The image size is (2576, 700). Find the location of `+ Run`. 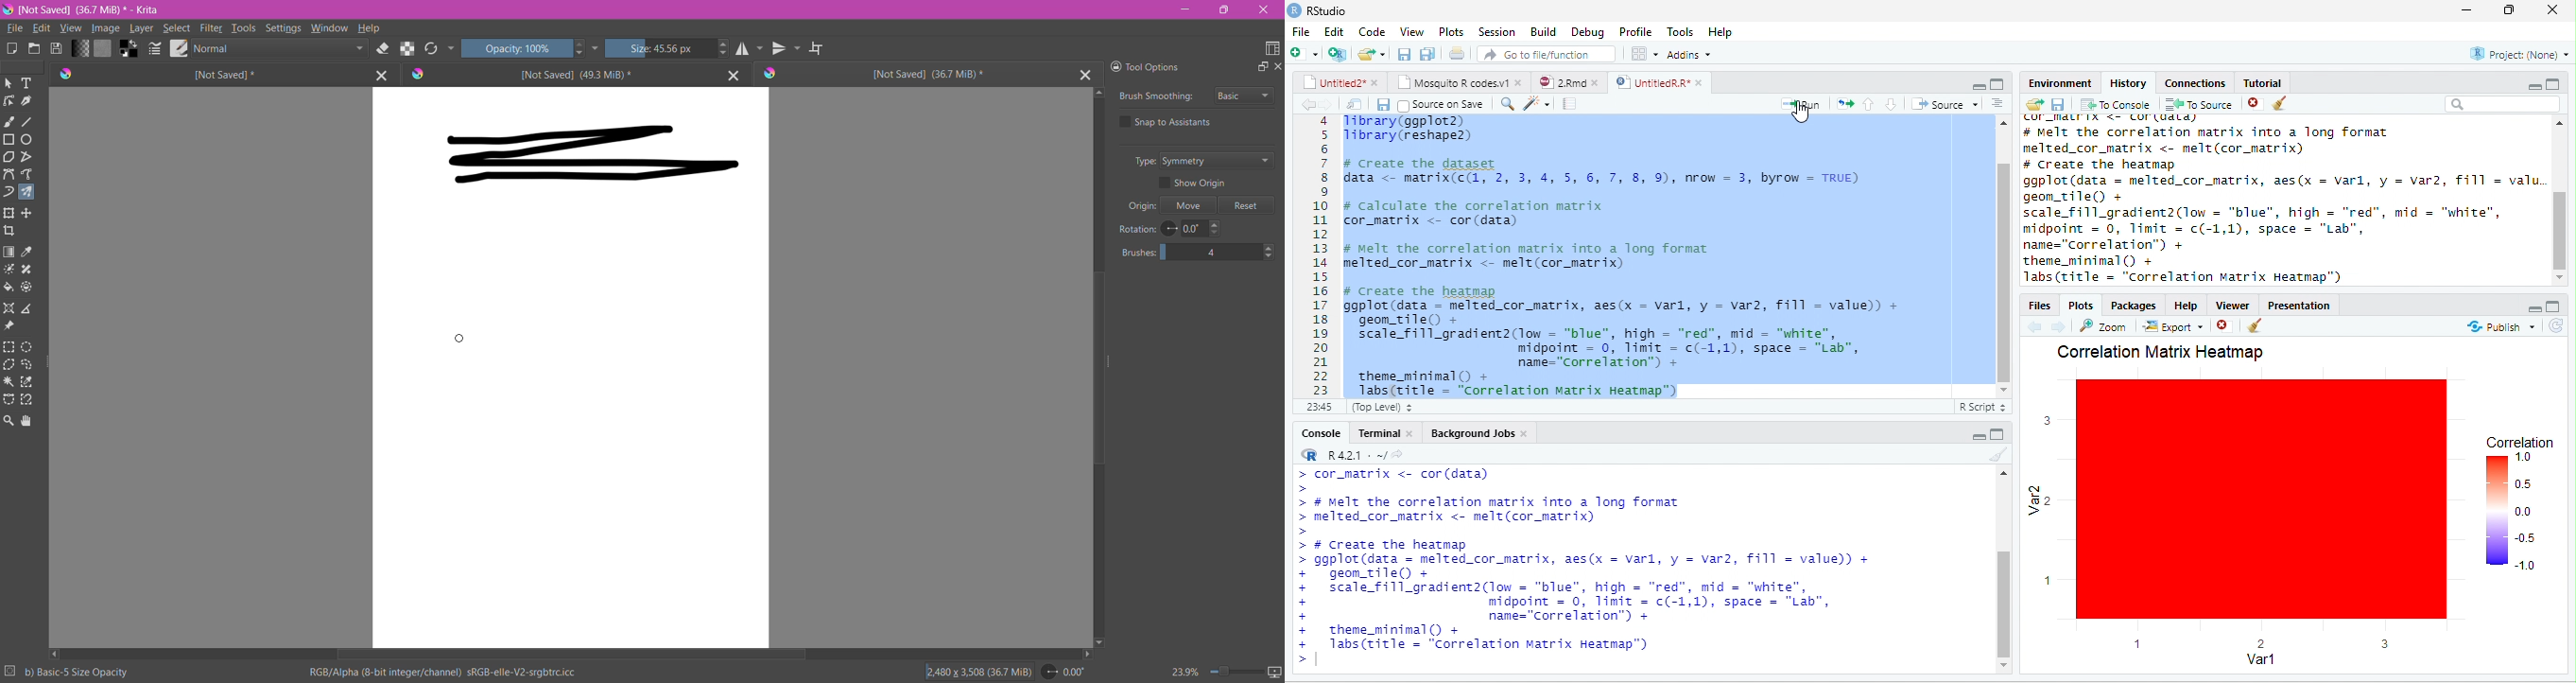

+ Run is located at coordinates (1793, 104).